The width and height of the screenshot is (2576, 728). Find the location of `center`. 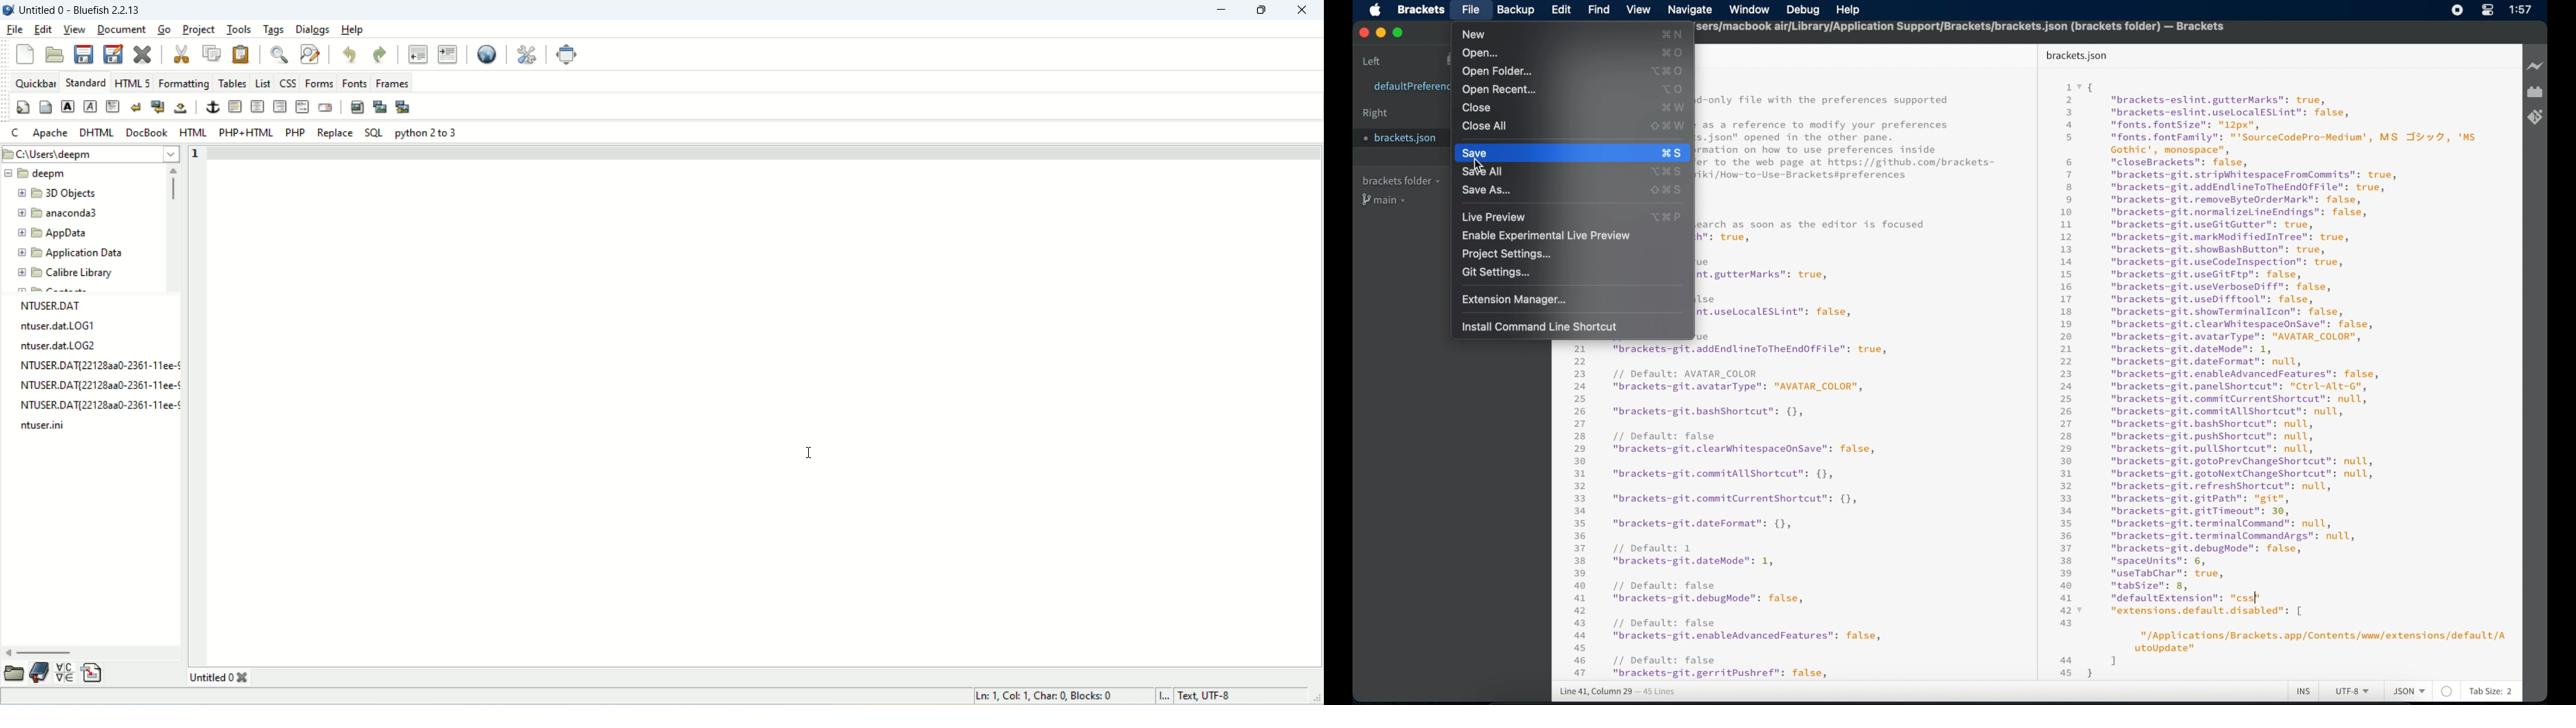

center is located at coordinates (256, 106).